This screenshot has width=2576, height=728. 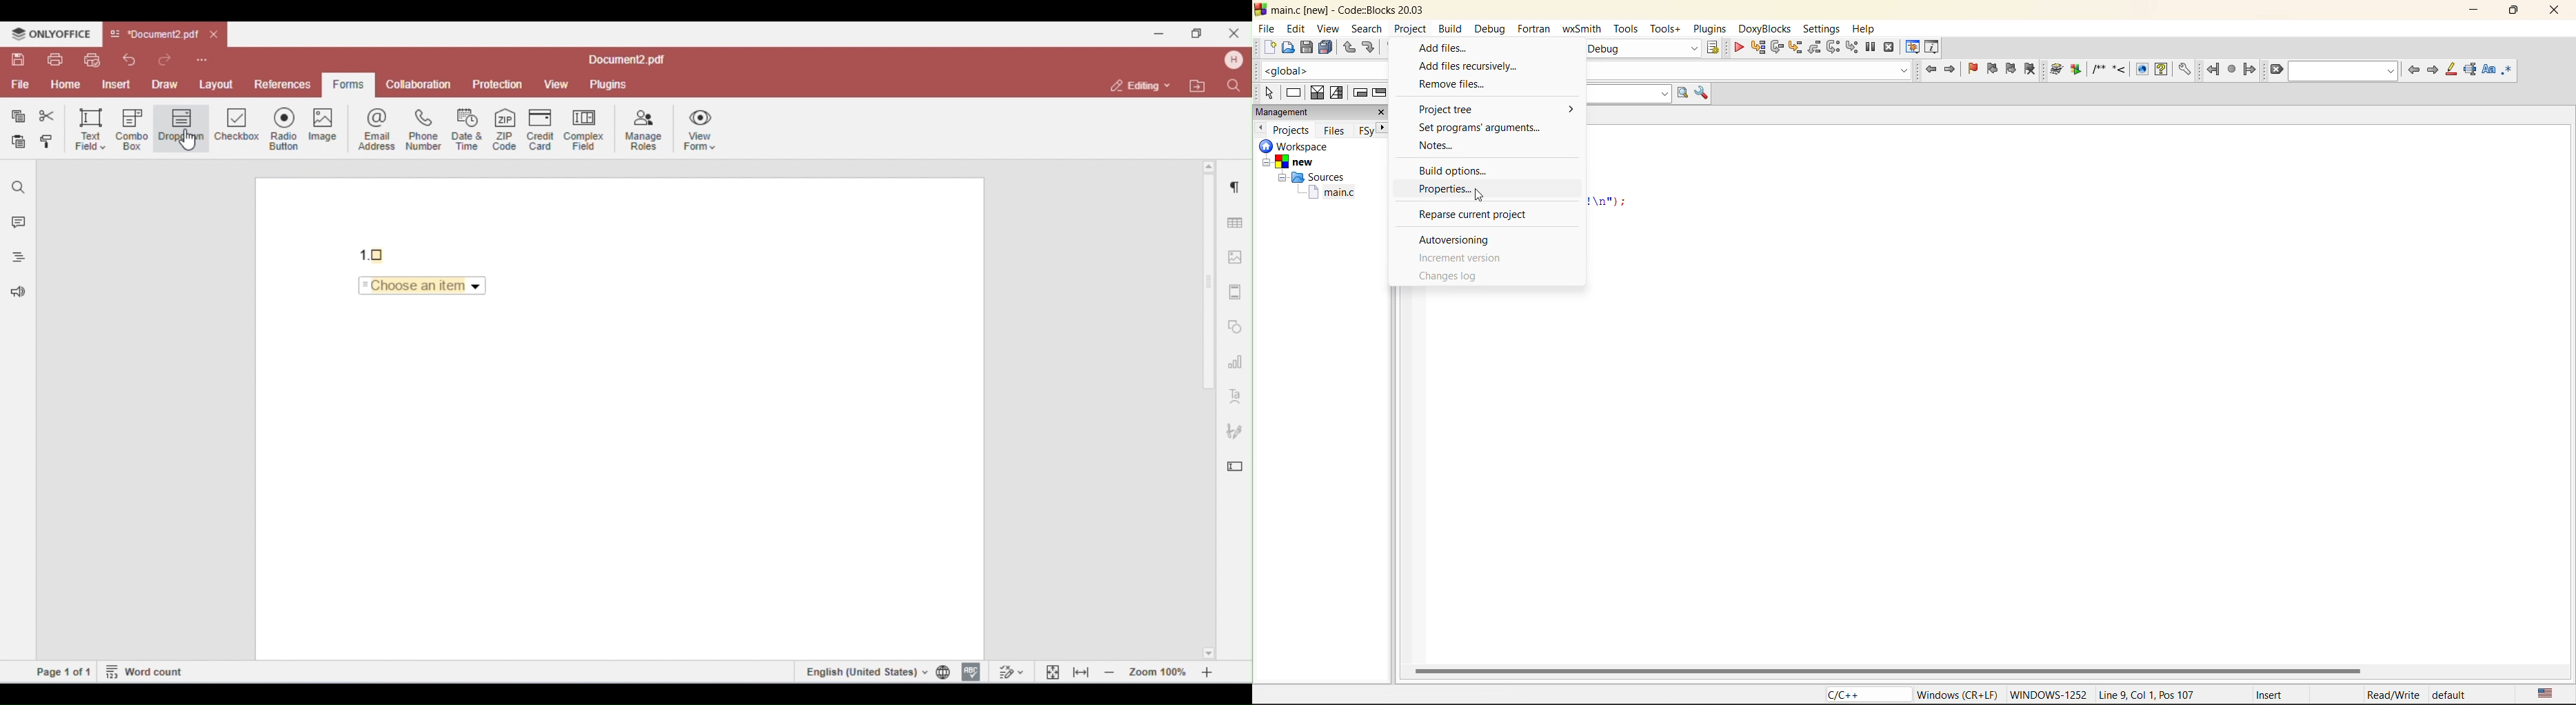 I want to click on FSy, so click(x=1367, y=130).